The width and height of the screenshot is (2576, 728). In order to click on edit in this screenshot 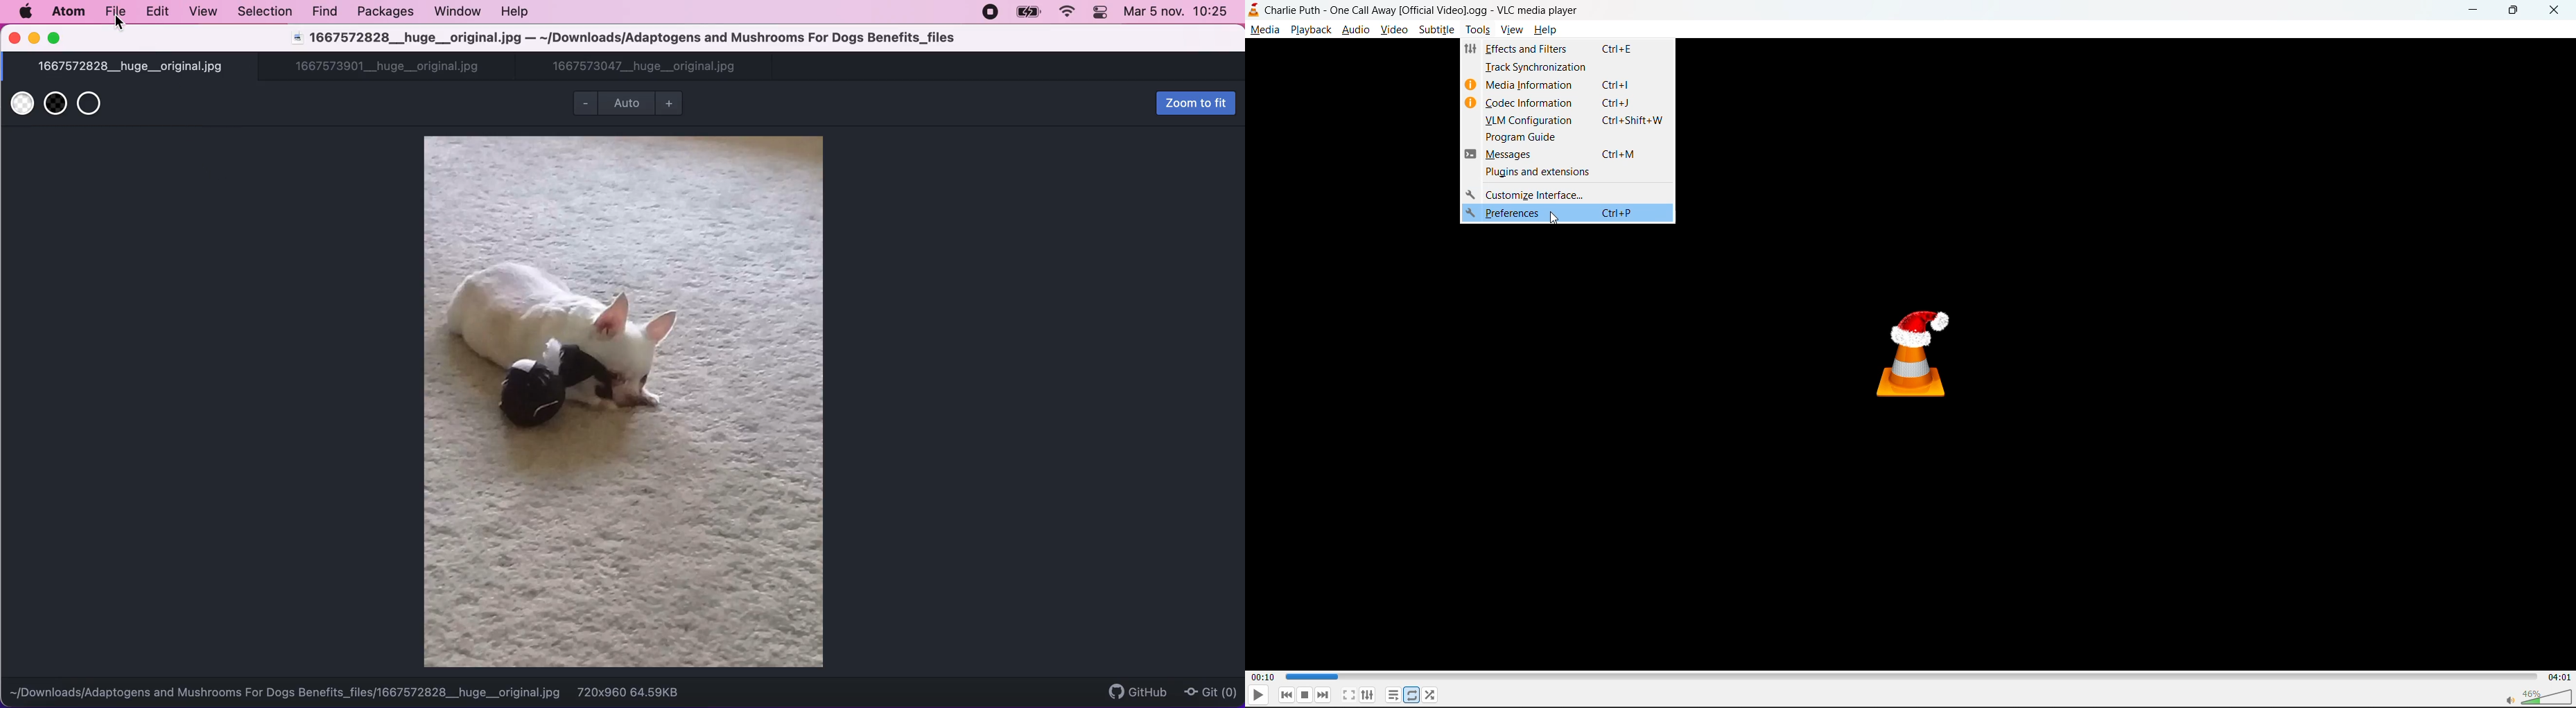, I will do `click(158, 12)`.